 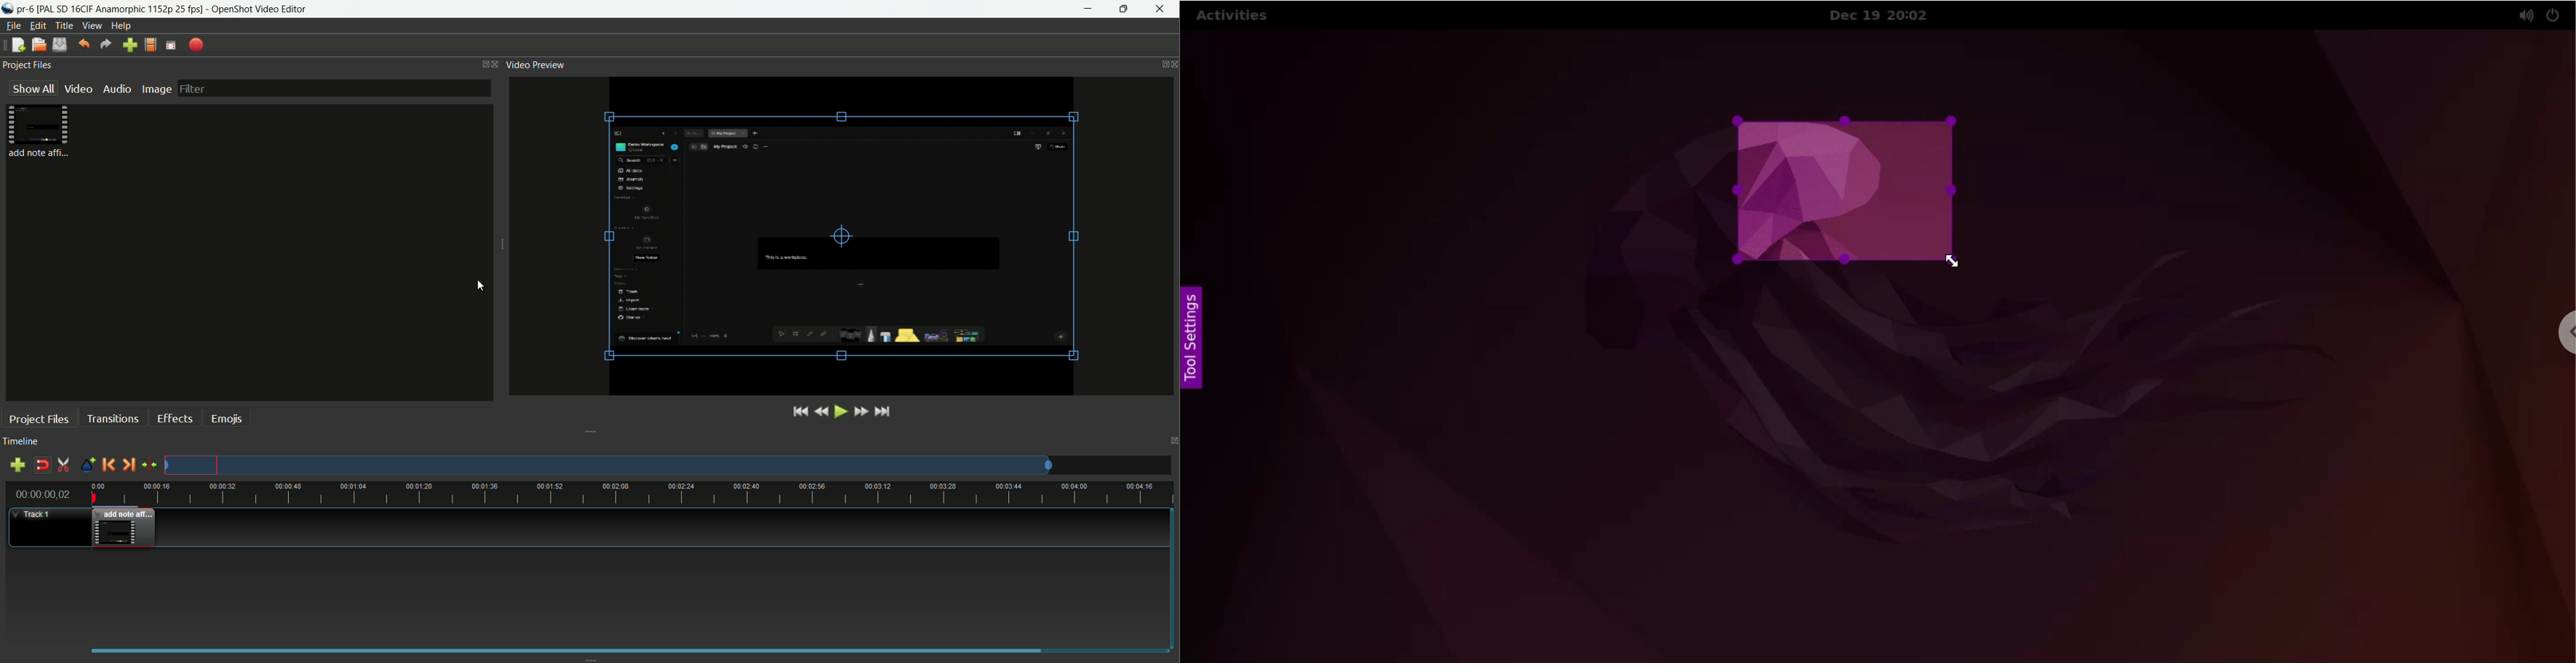 What do you see at coordinates (885, 411) in the screenshot?
I see `jump to end` at bounding box center [885, 411].